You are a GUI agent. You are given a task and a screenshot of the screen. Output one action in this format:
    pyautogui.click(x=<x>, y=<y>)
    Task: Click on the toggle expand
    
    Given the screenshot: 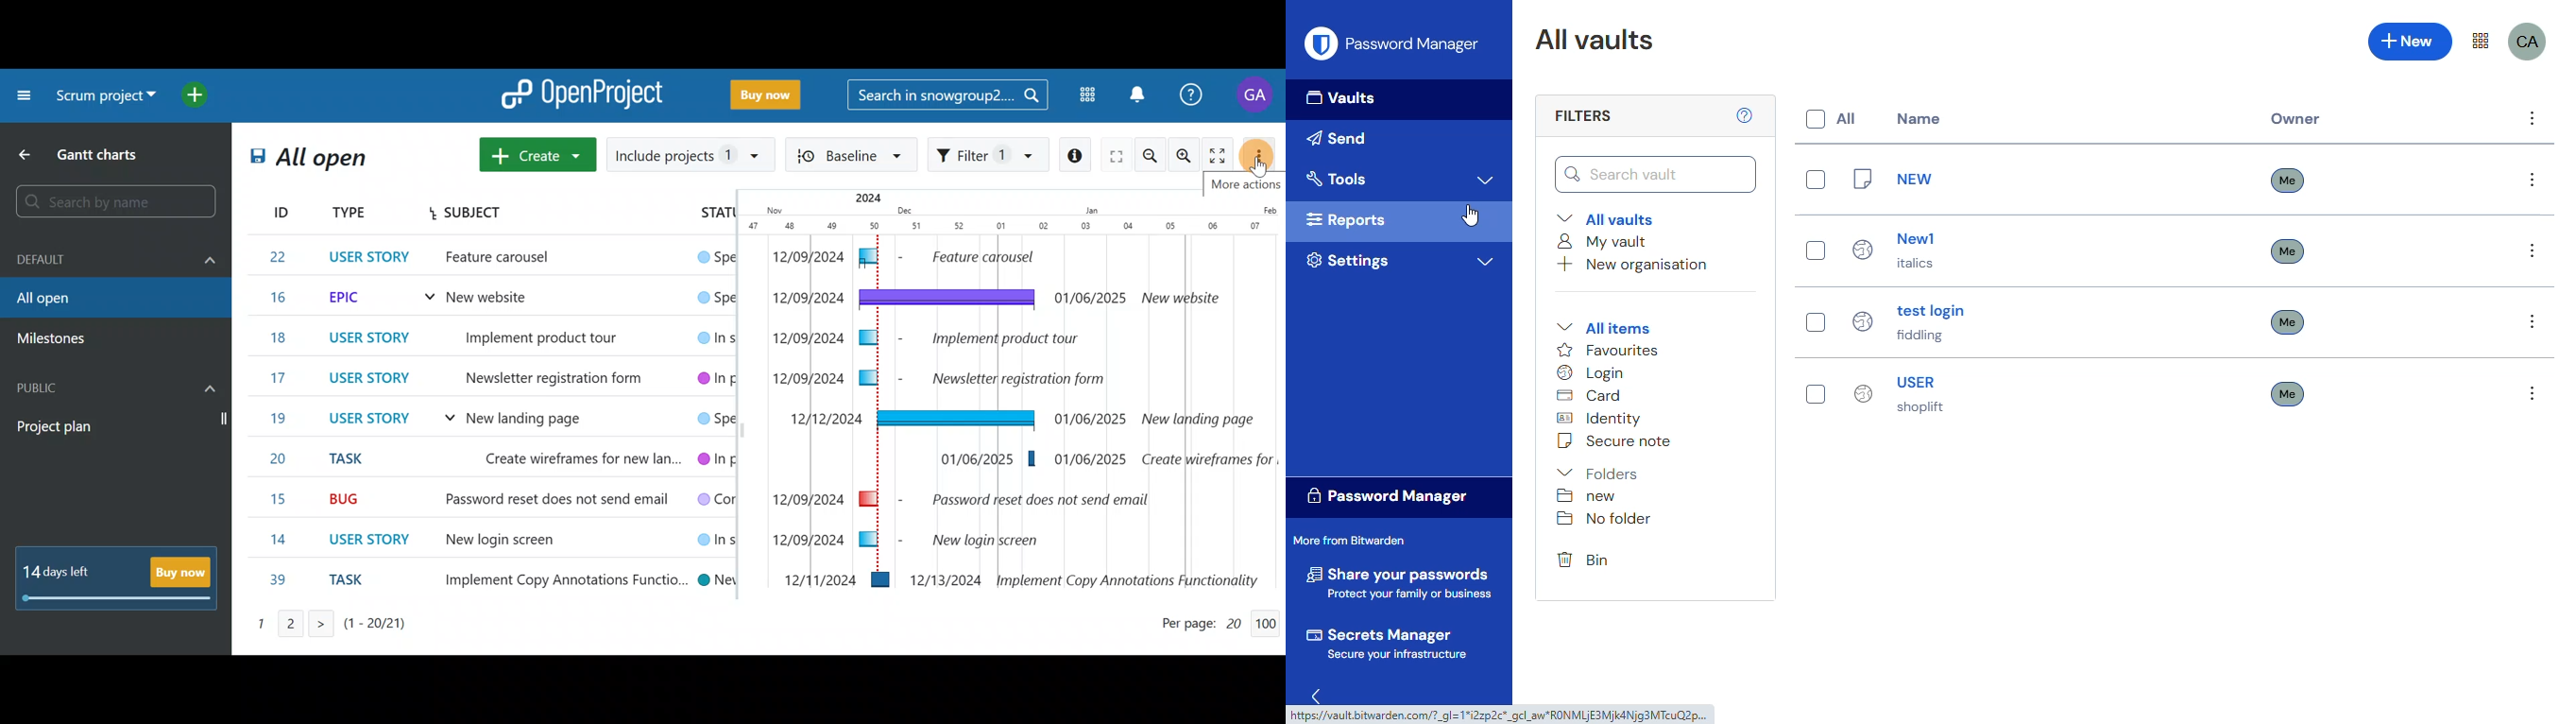 What is the action you would take?
    pyautogui.click(x=1486, y=262)
    